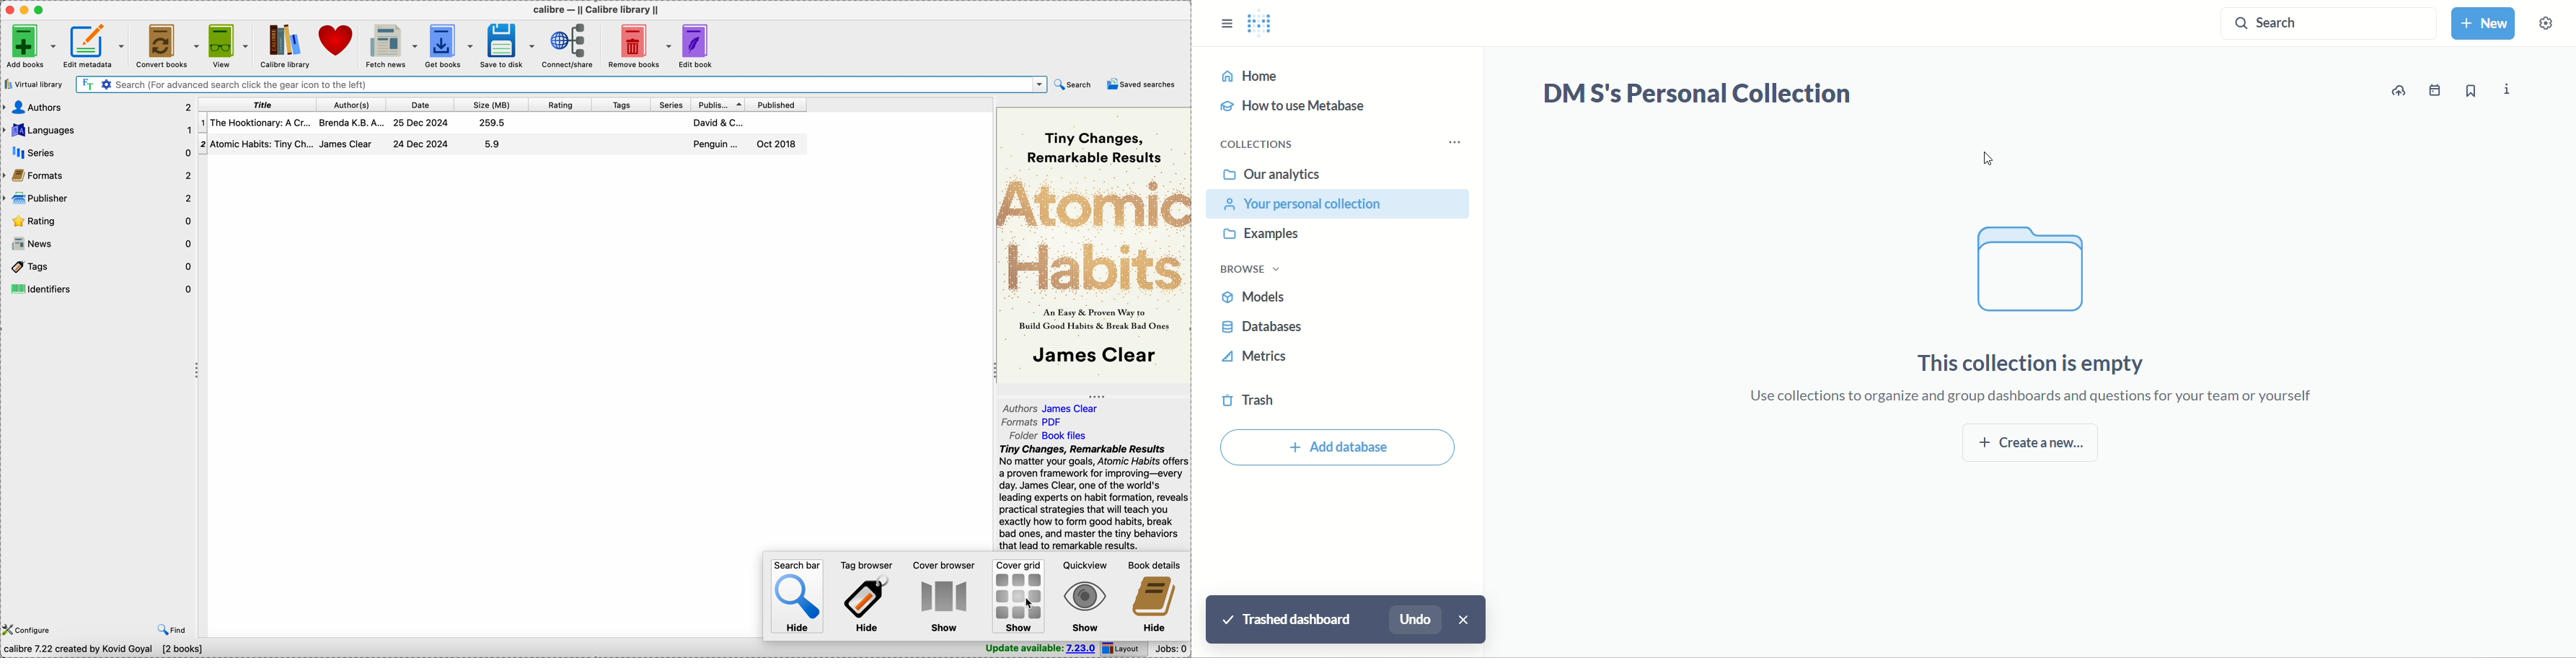  What do you see at coordinates (98, 245) in the screenshot?
I see `news` at bounding box center [98, 245].